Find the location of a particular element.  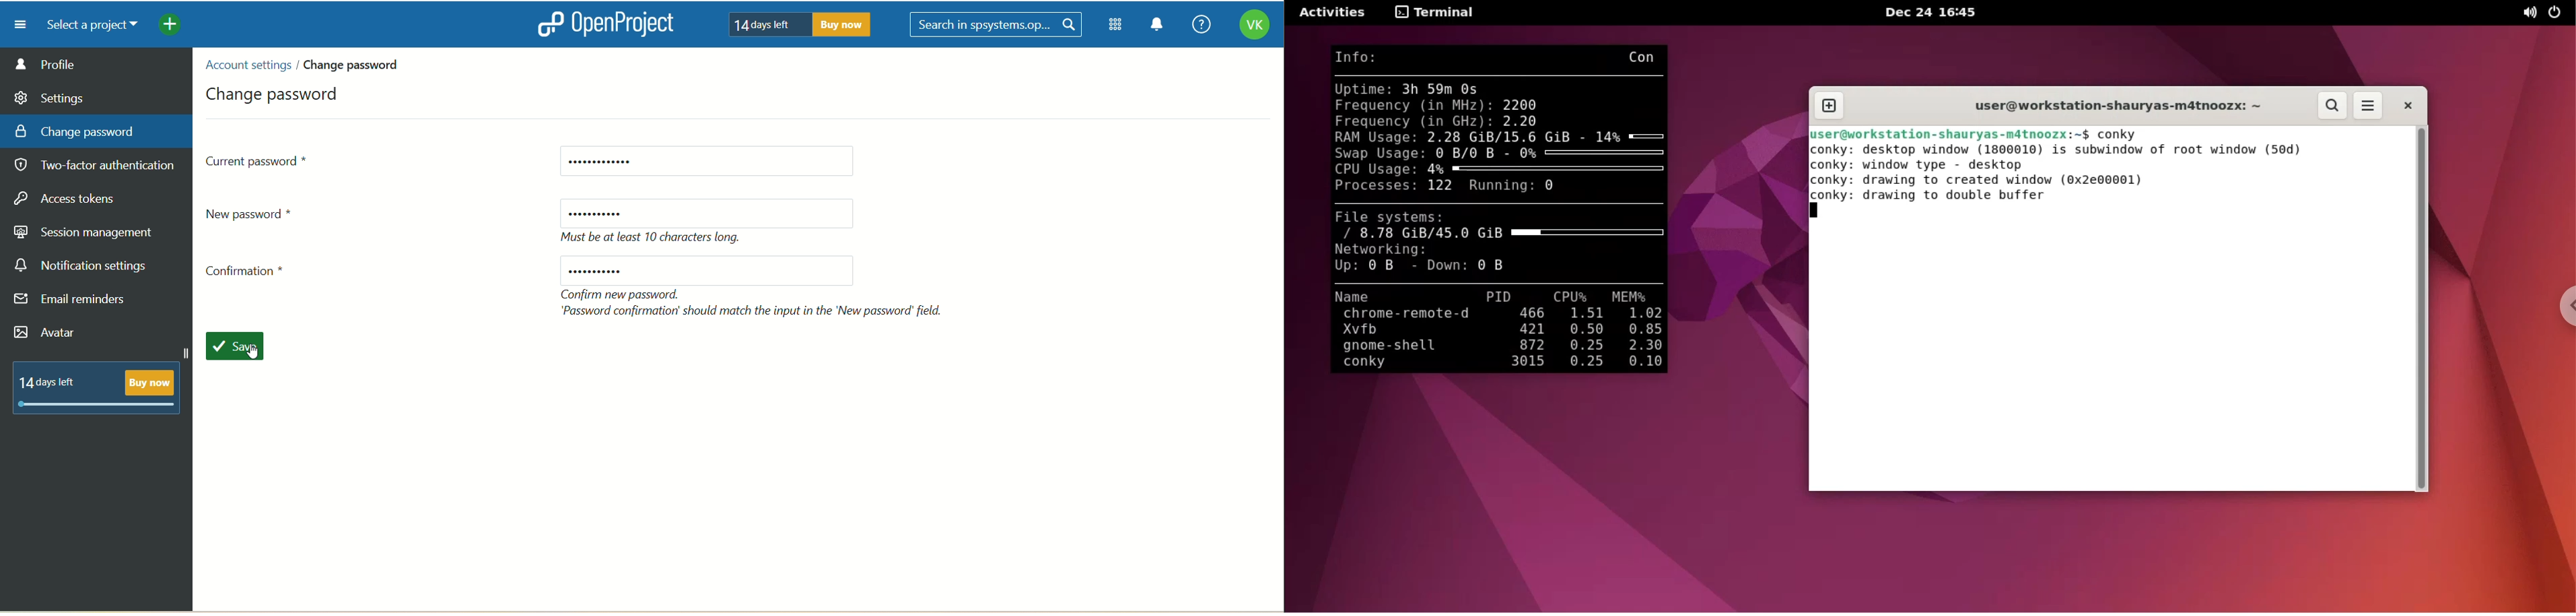

avatar is located at coordinates (47, 334).